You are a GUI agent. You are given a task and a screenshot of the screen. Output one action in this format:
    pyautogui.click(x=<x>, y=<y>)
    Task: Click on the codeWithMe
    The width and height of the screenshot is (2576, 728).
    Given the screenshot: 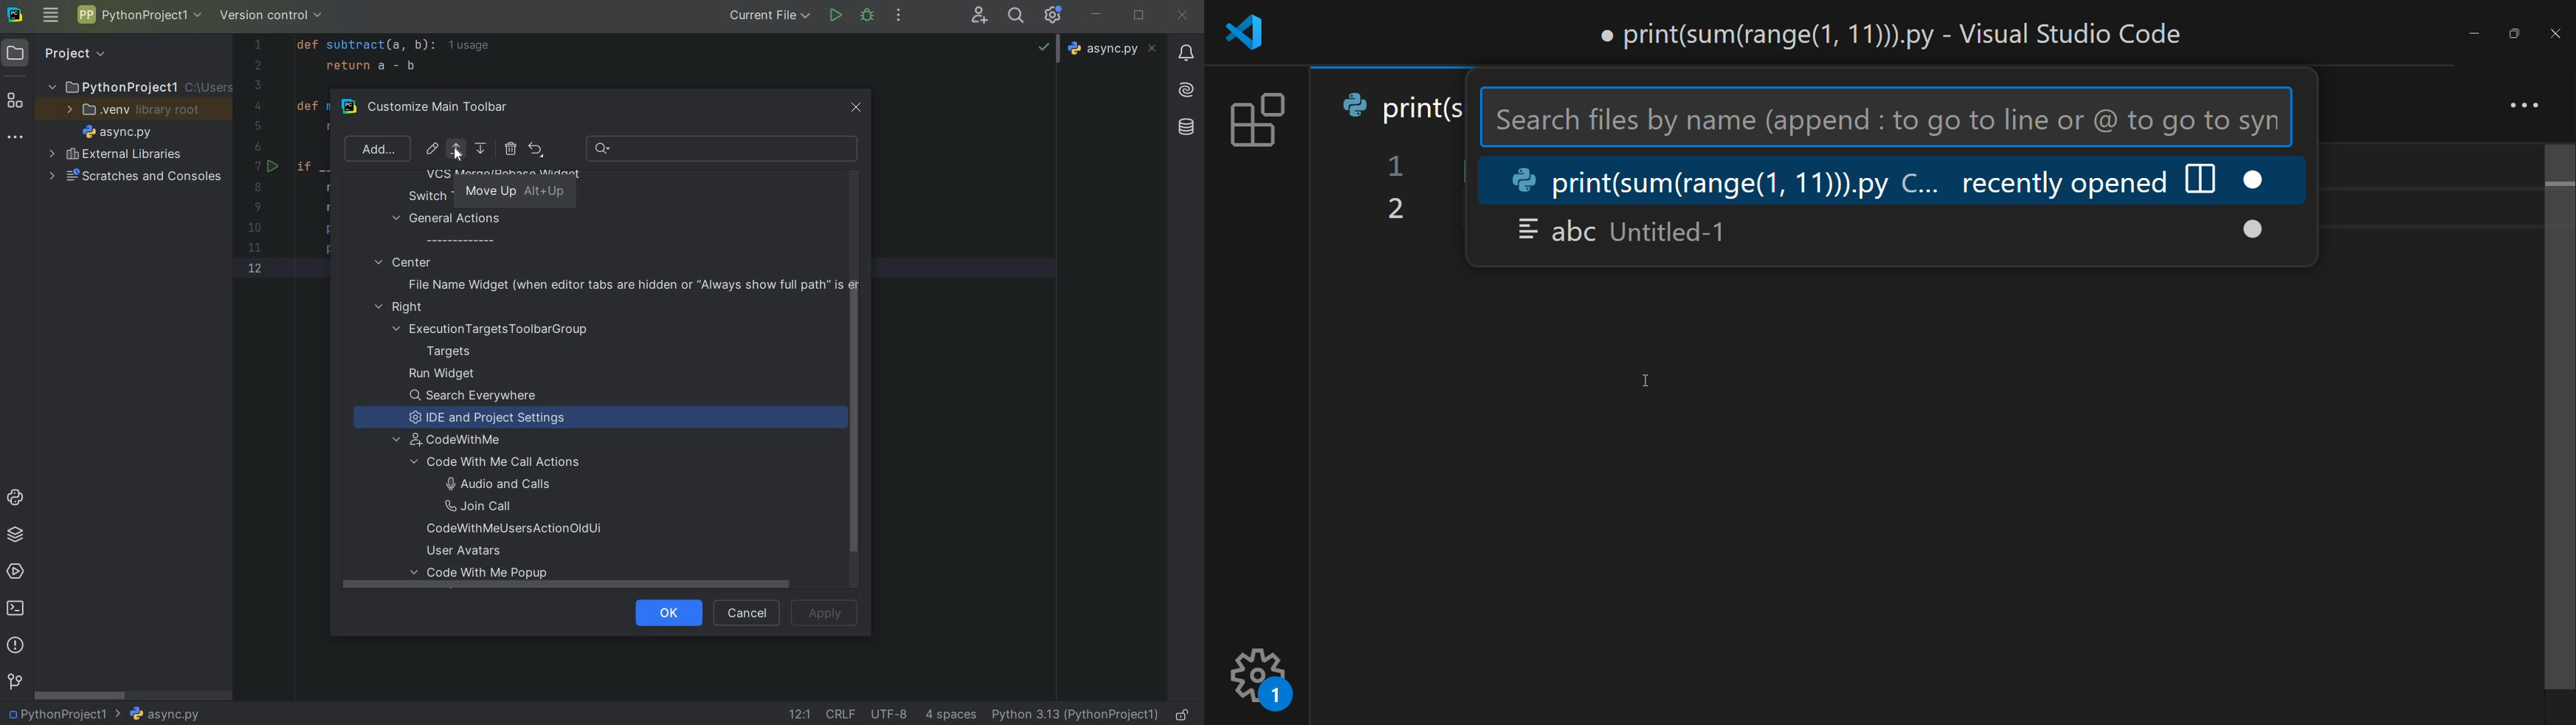 What is the action you would take?
    pyautogui.click(x=457, y=441)
    